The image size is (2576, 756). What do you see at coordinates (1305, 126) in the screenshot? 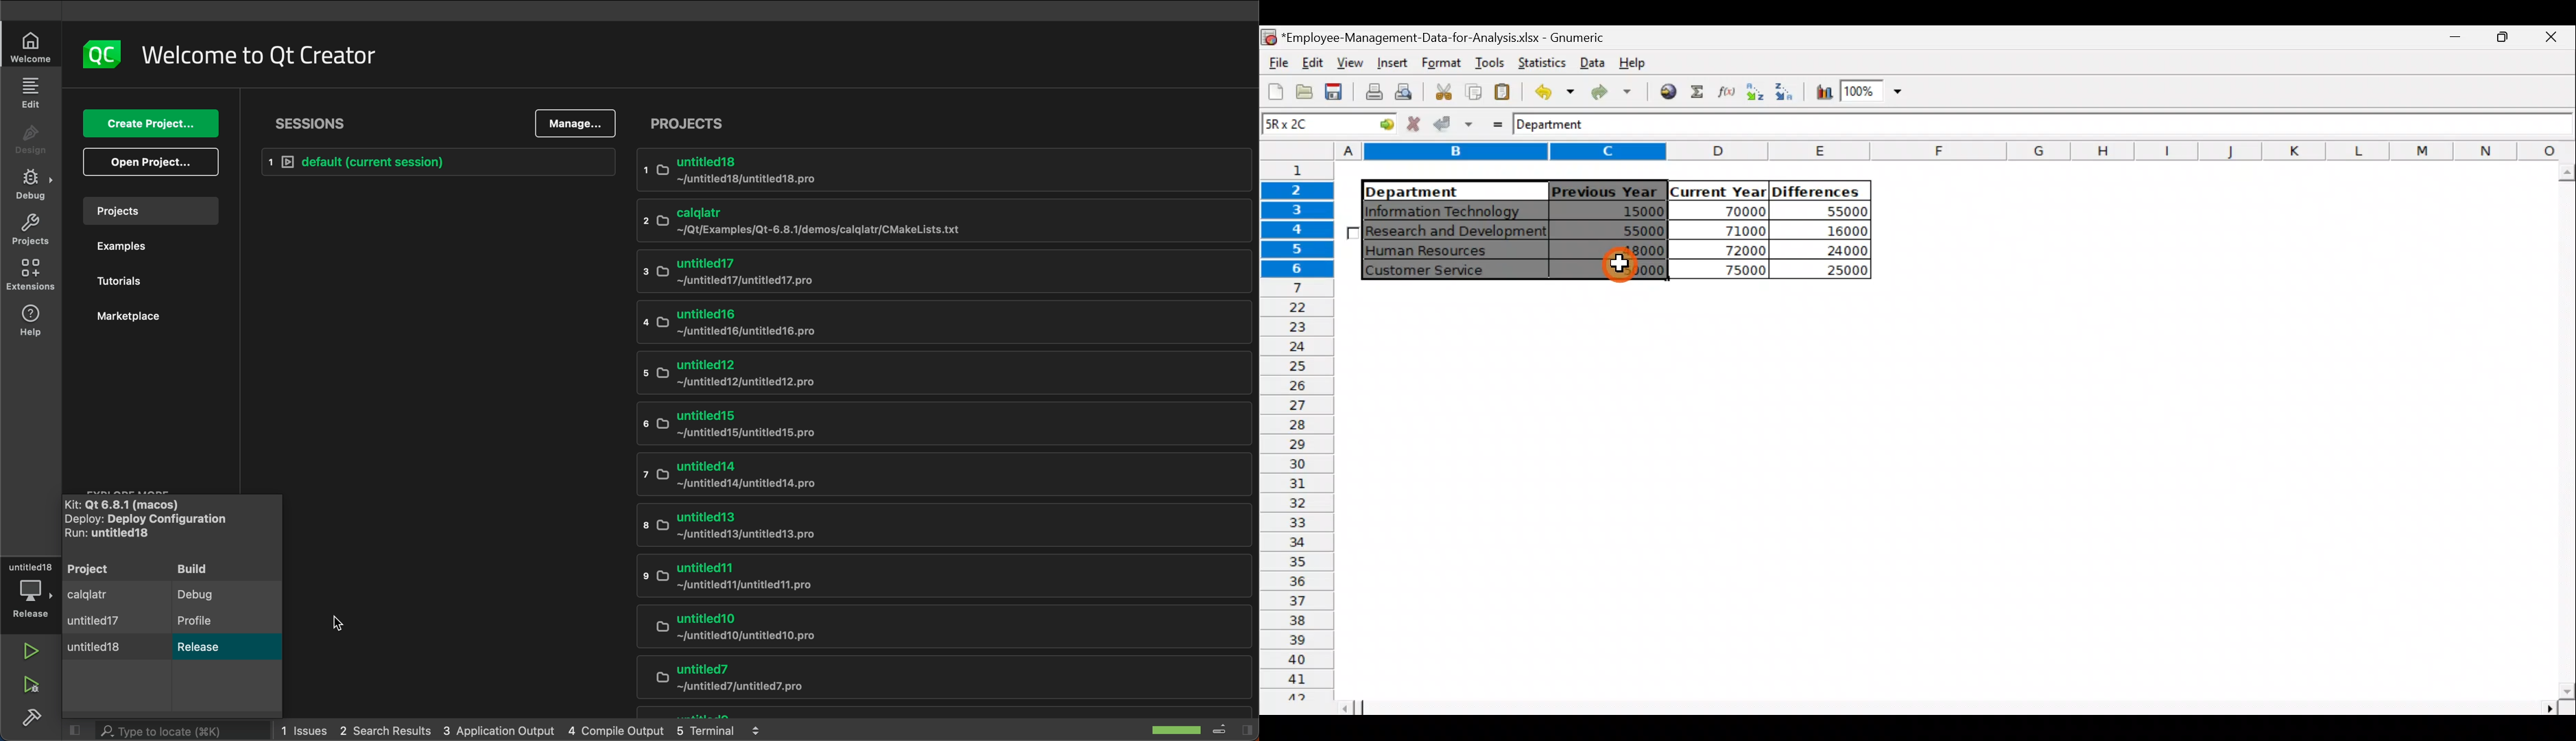
I see `Cell name 5R x 2C` at bounding box center [1305, 126].